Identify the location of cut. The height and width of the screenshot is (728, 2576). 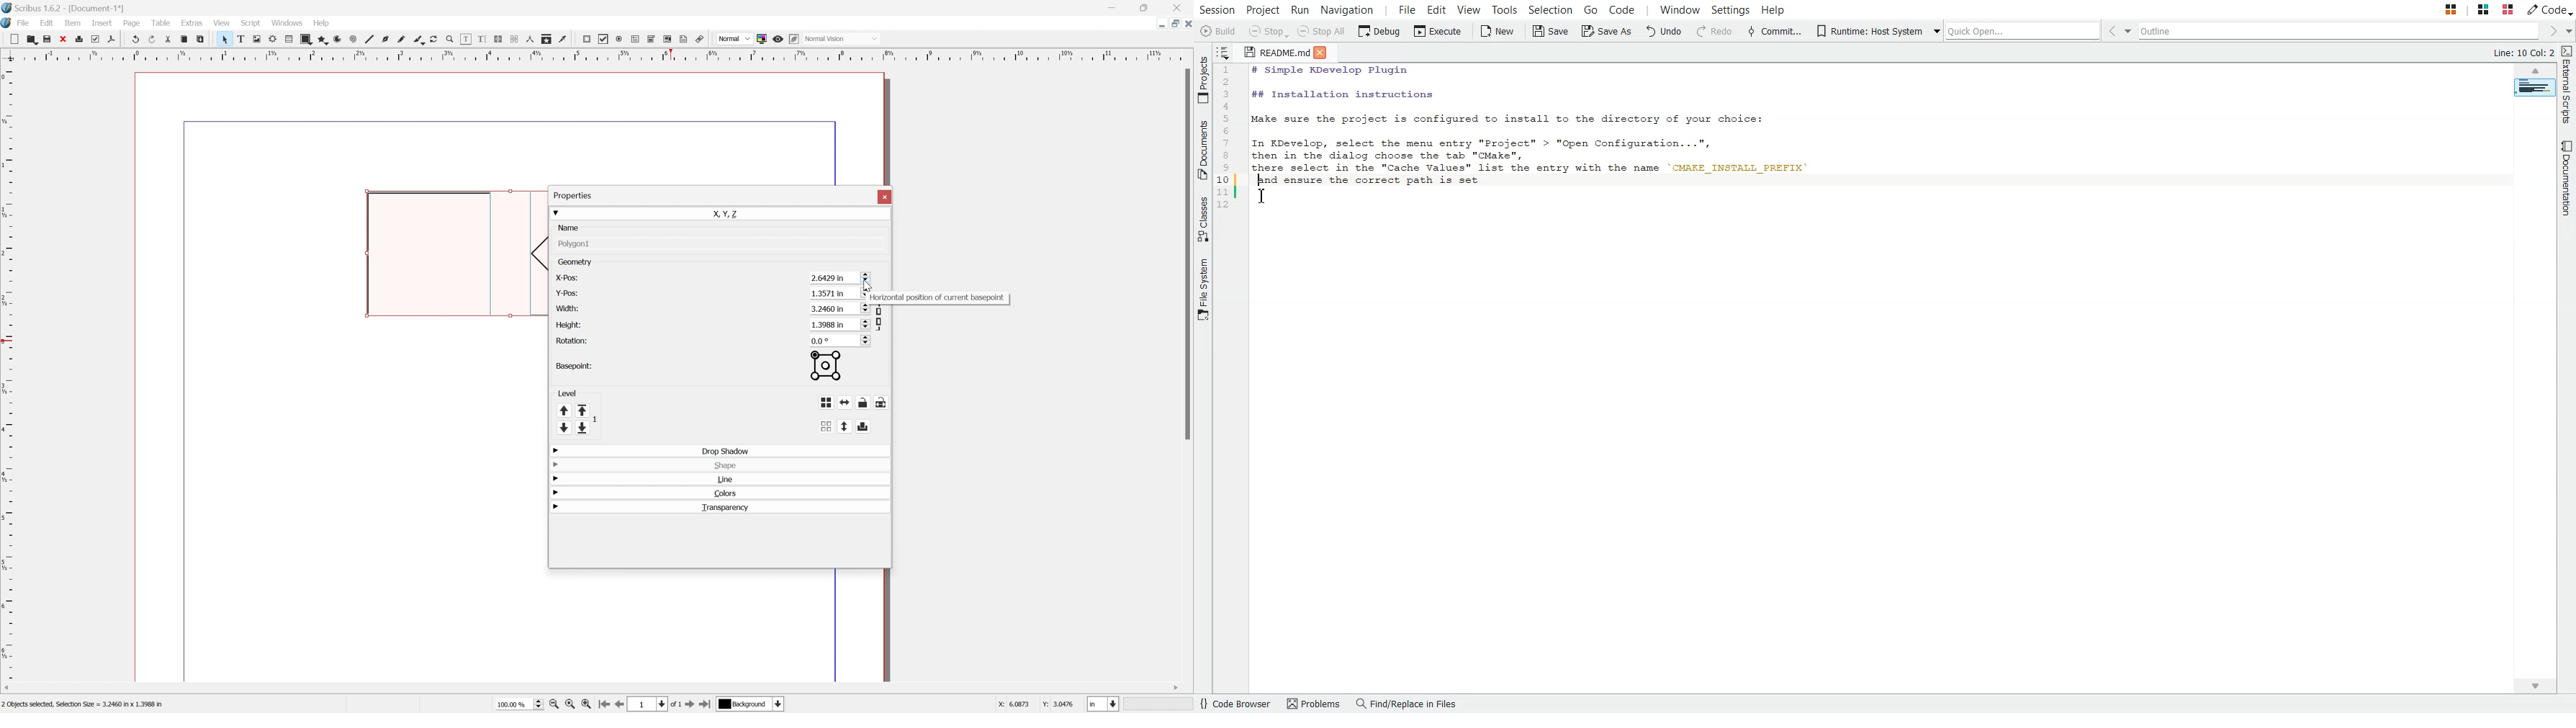
(167, 39).